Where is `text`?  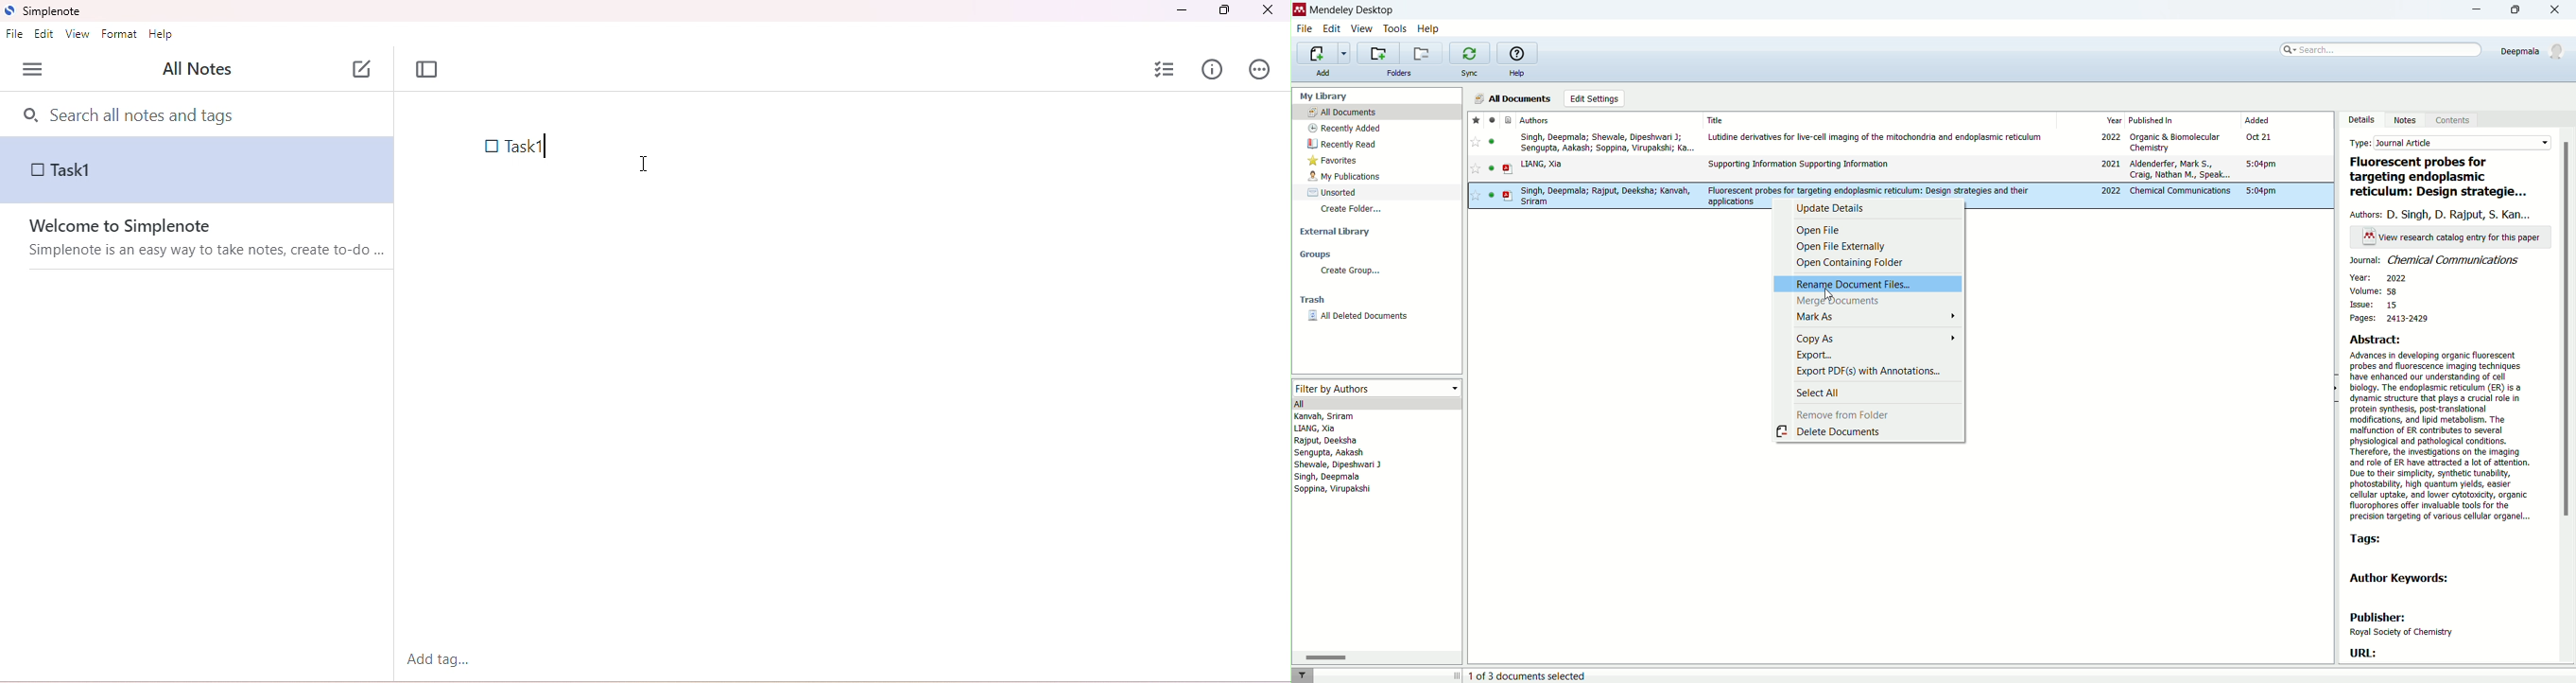 text is located at coordinates (2453, 236).